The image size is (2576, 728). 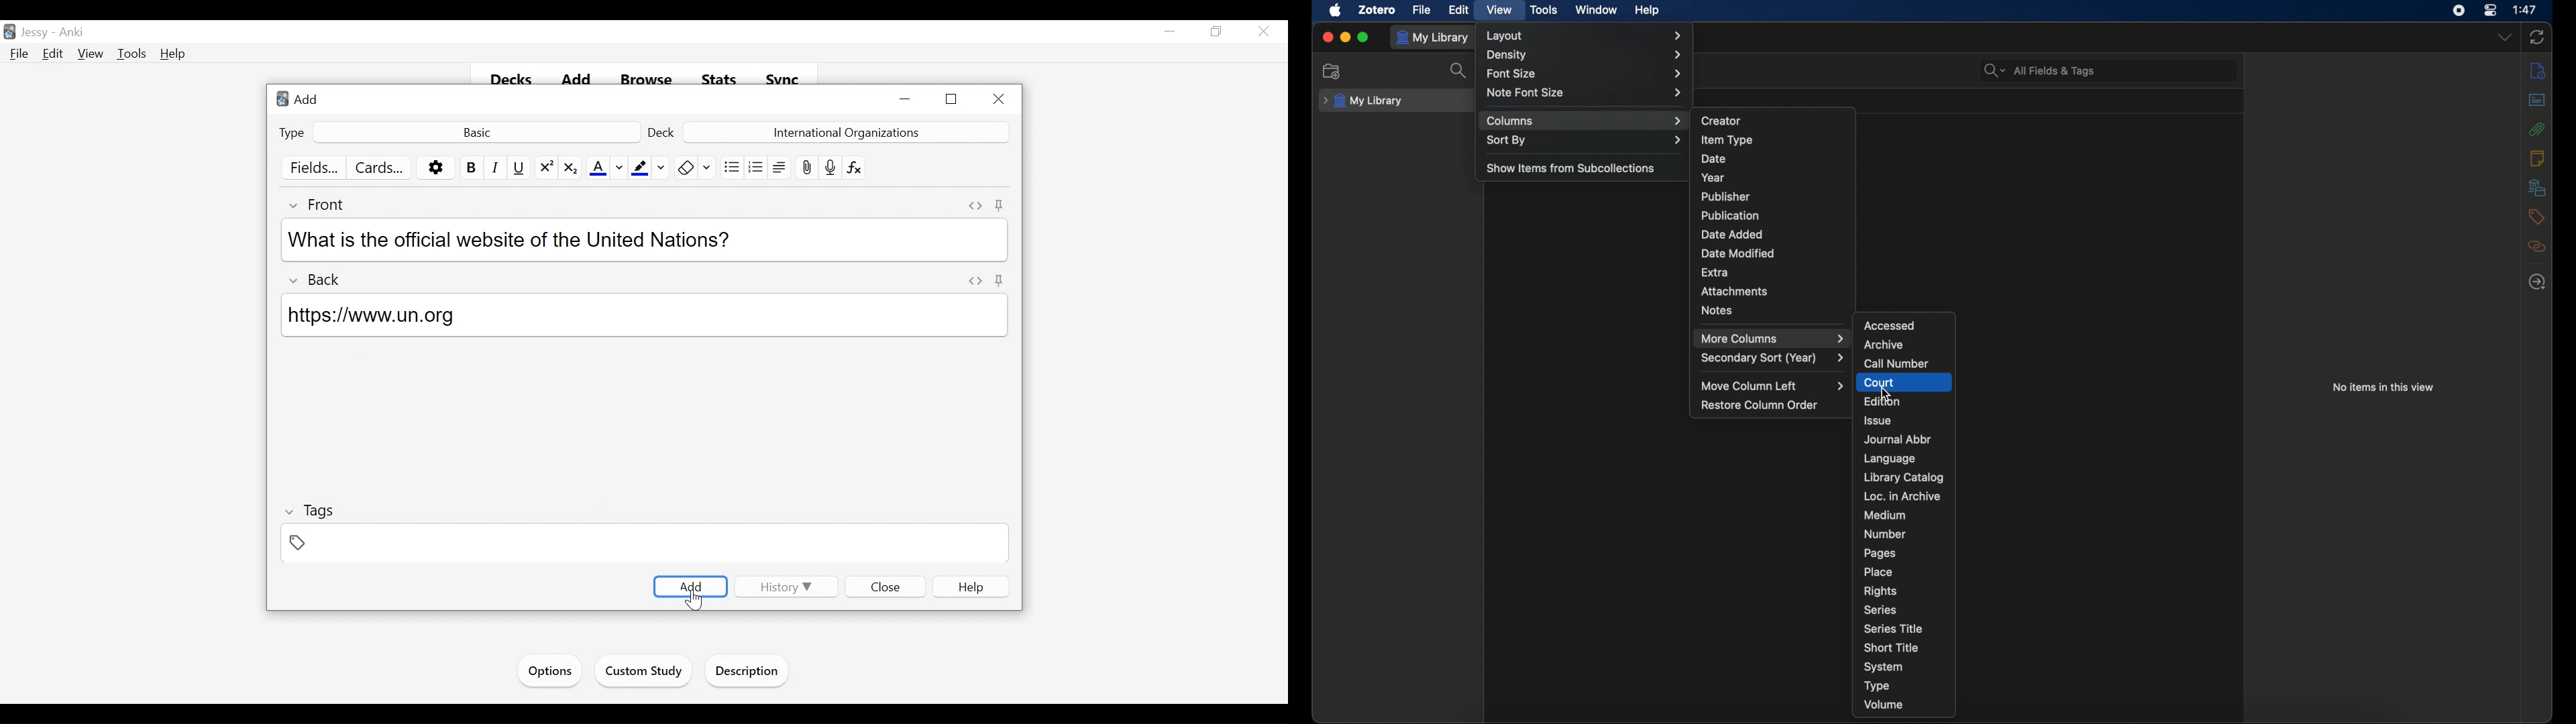 What do you see at coordinates (1333, 71) in the screenshot?
I see `new collection` at bounding box center [1333, 71].